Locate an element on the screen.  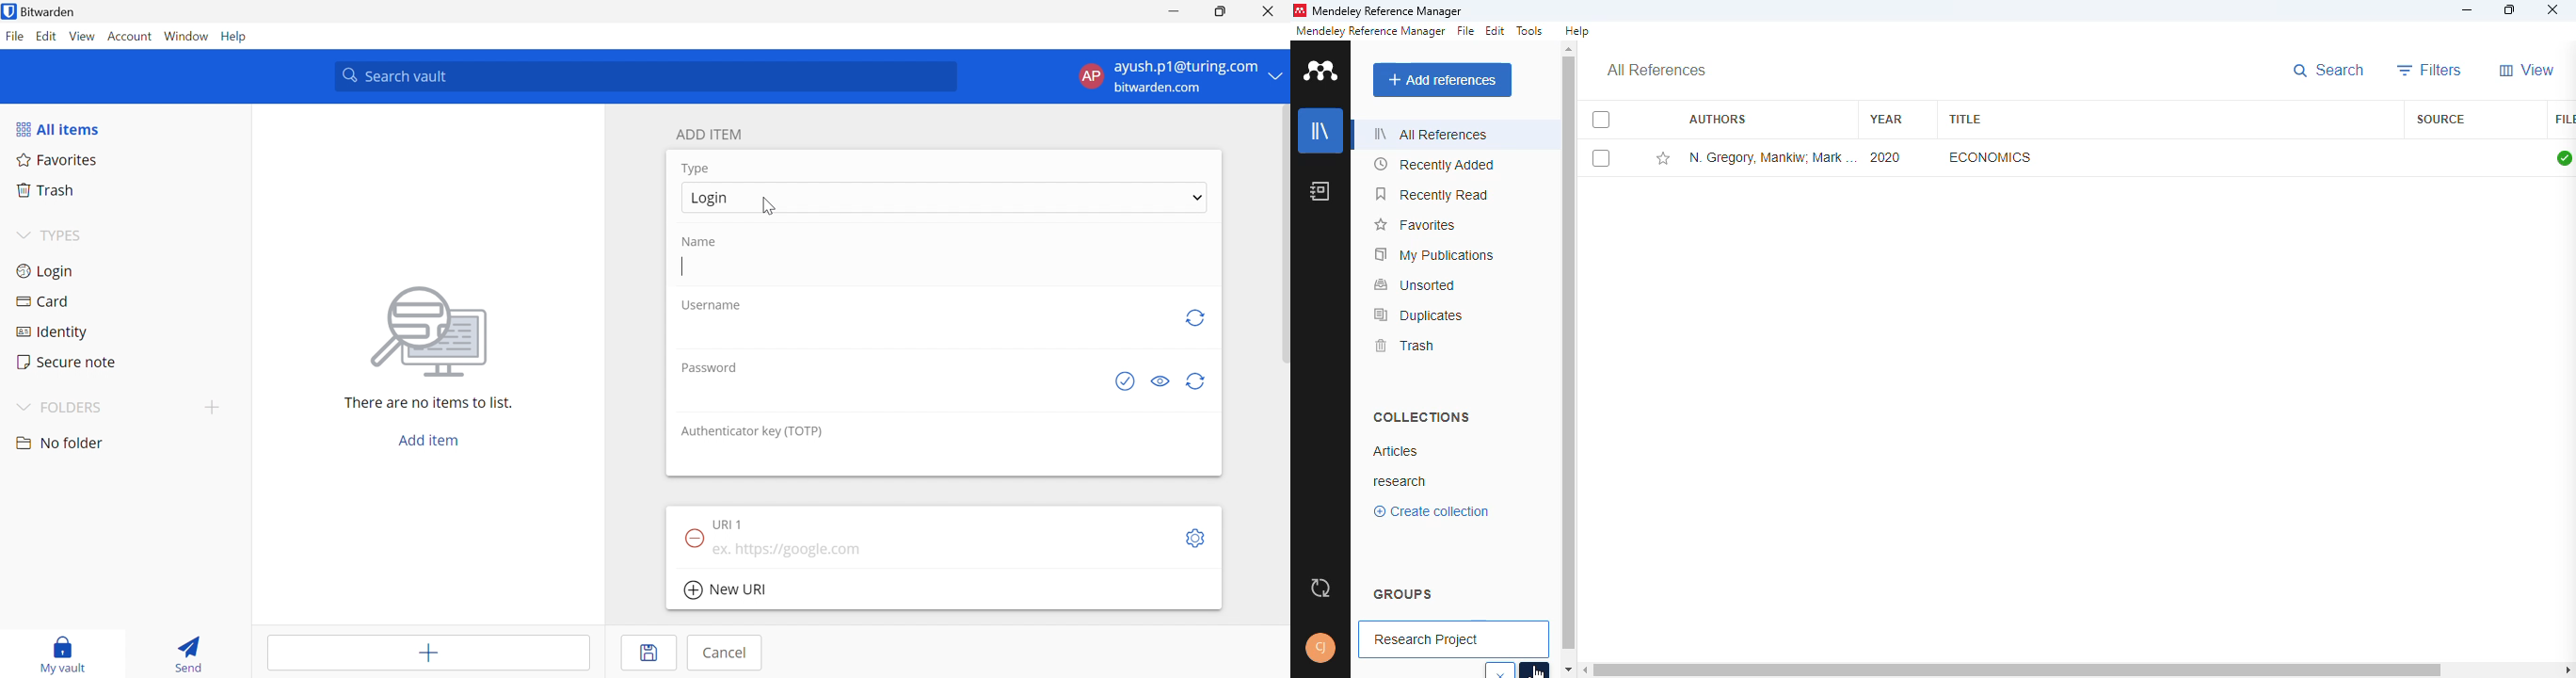
My vault is located at coordinates (69, 644).